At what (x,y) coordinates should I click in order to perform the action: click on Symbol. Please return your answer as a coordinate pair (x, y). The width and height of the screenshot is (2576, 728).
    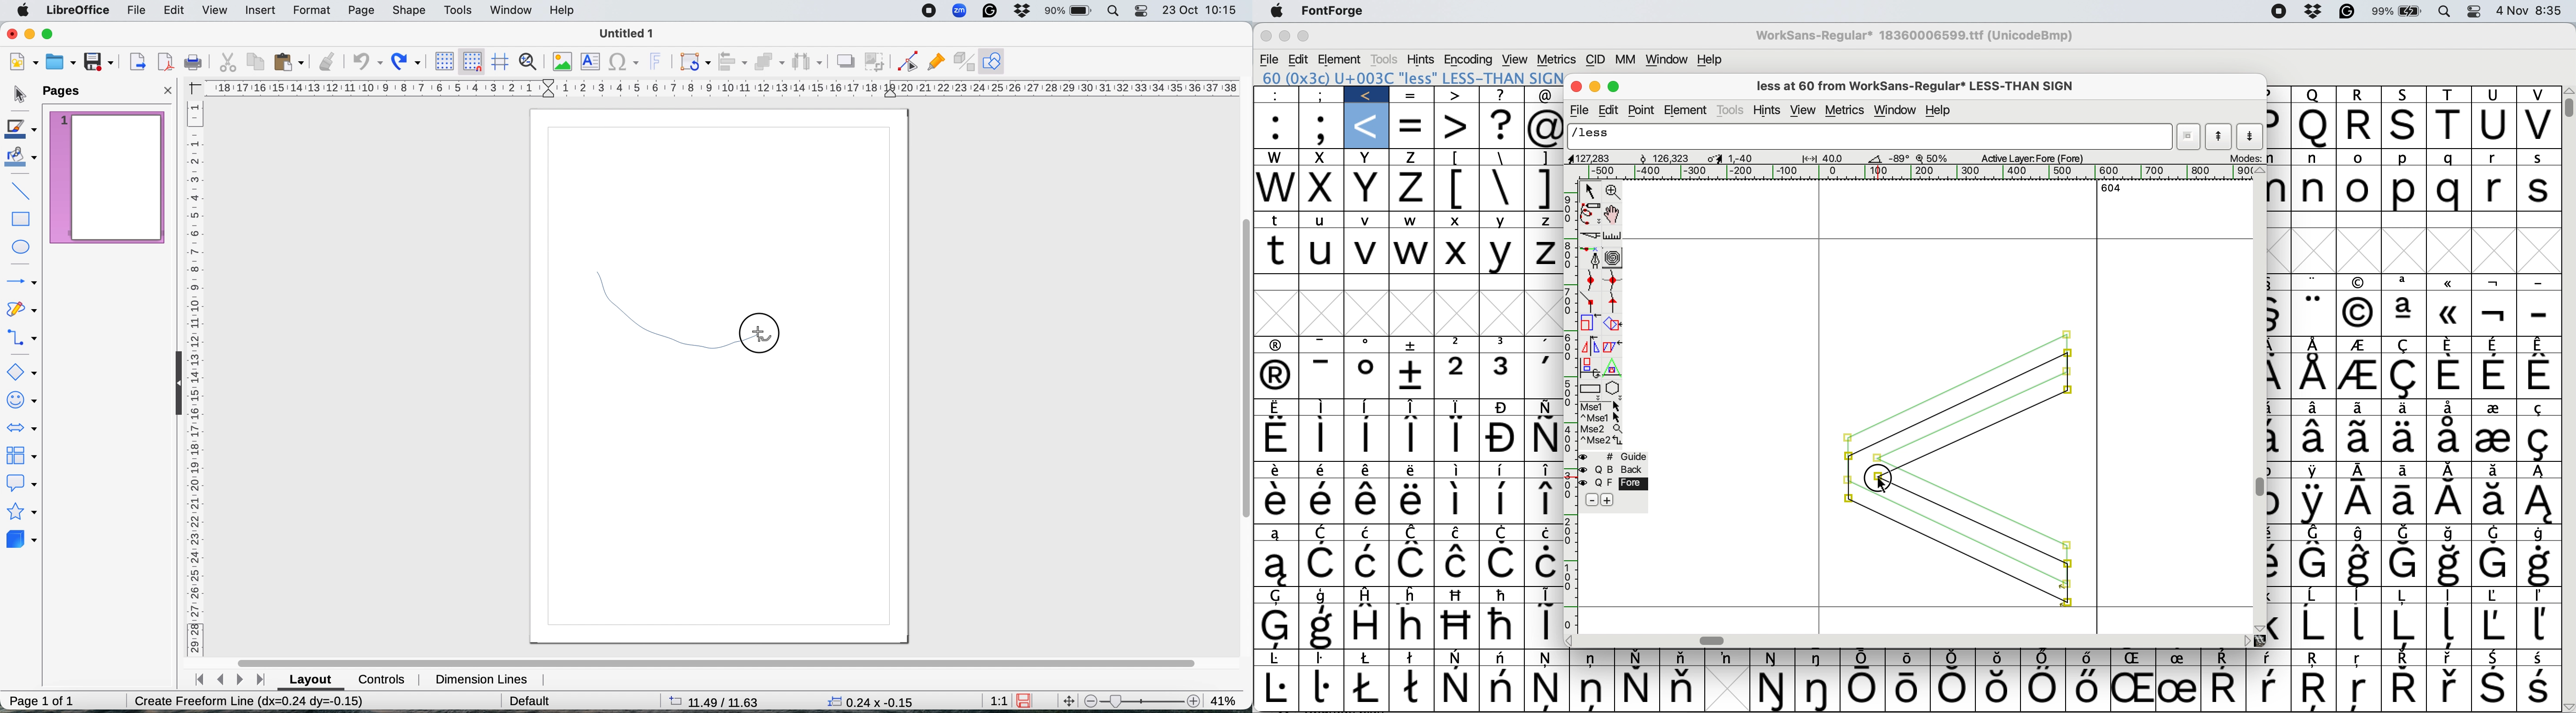
    Looking at the image, I should click on (2044, 657).